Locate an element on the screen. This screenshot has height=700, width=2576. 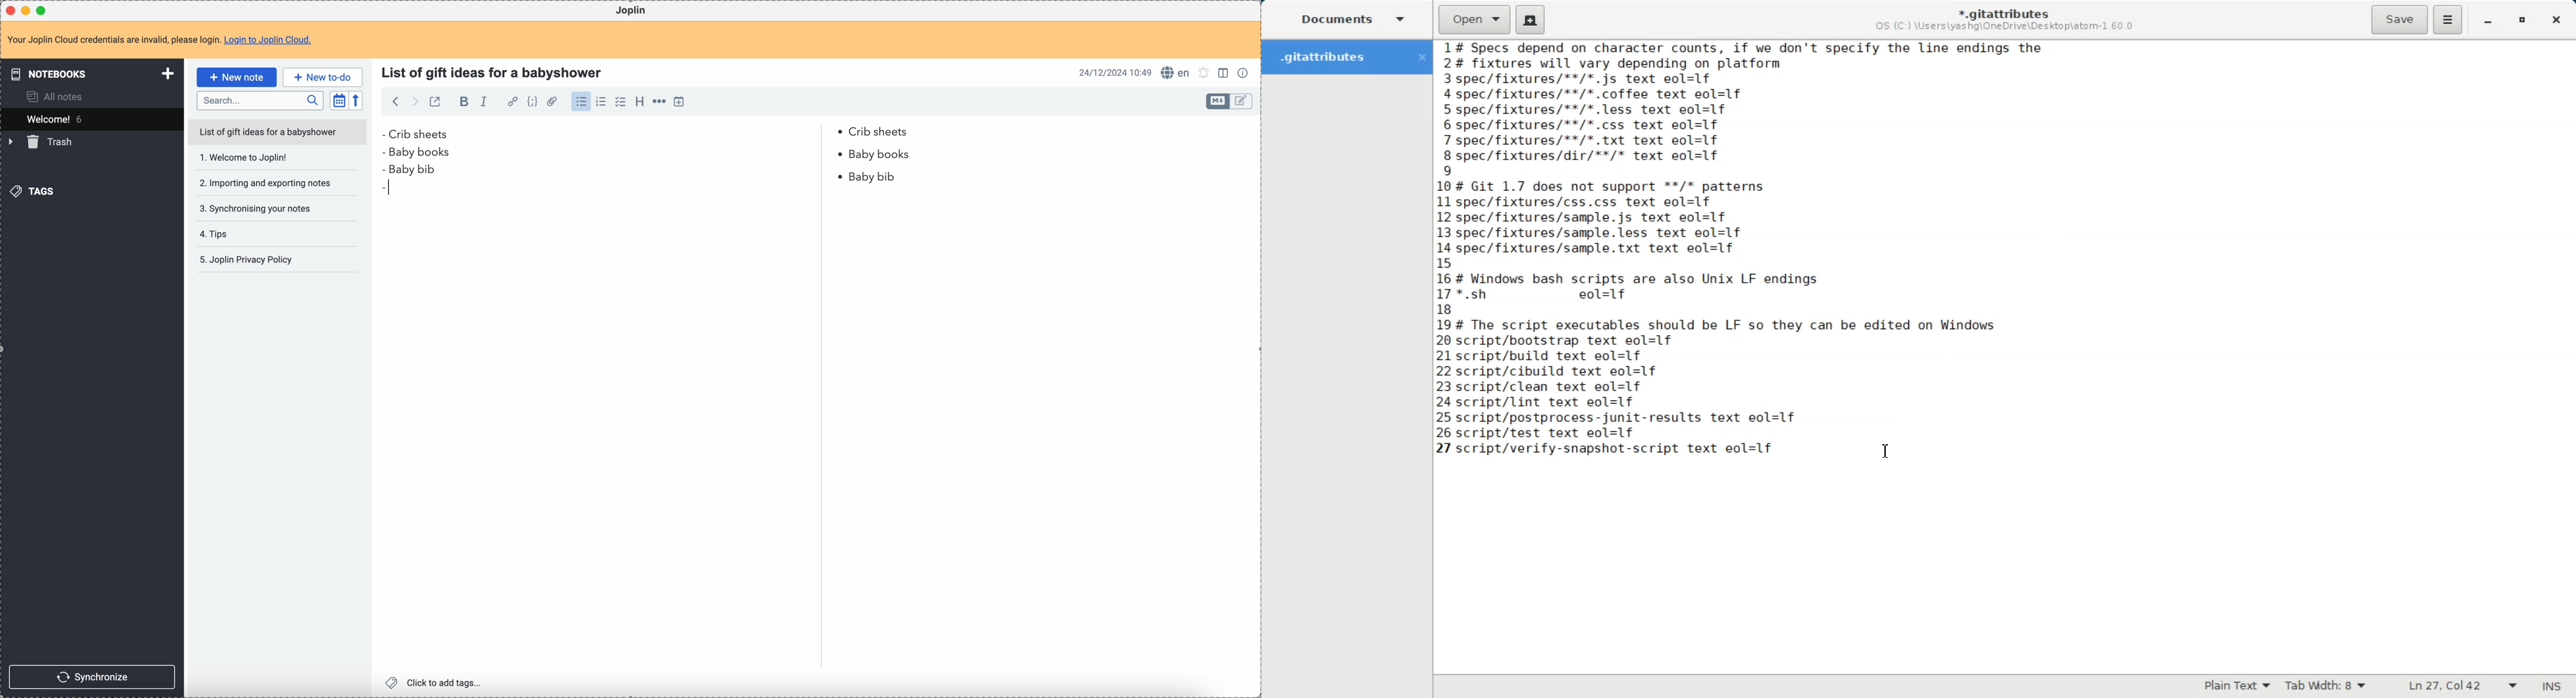
baby books is located at coordinates (882, 155).